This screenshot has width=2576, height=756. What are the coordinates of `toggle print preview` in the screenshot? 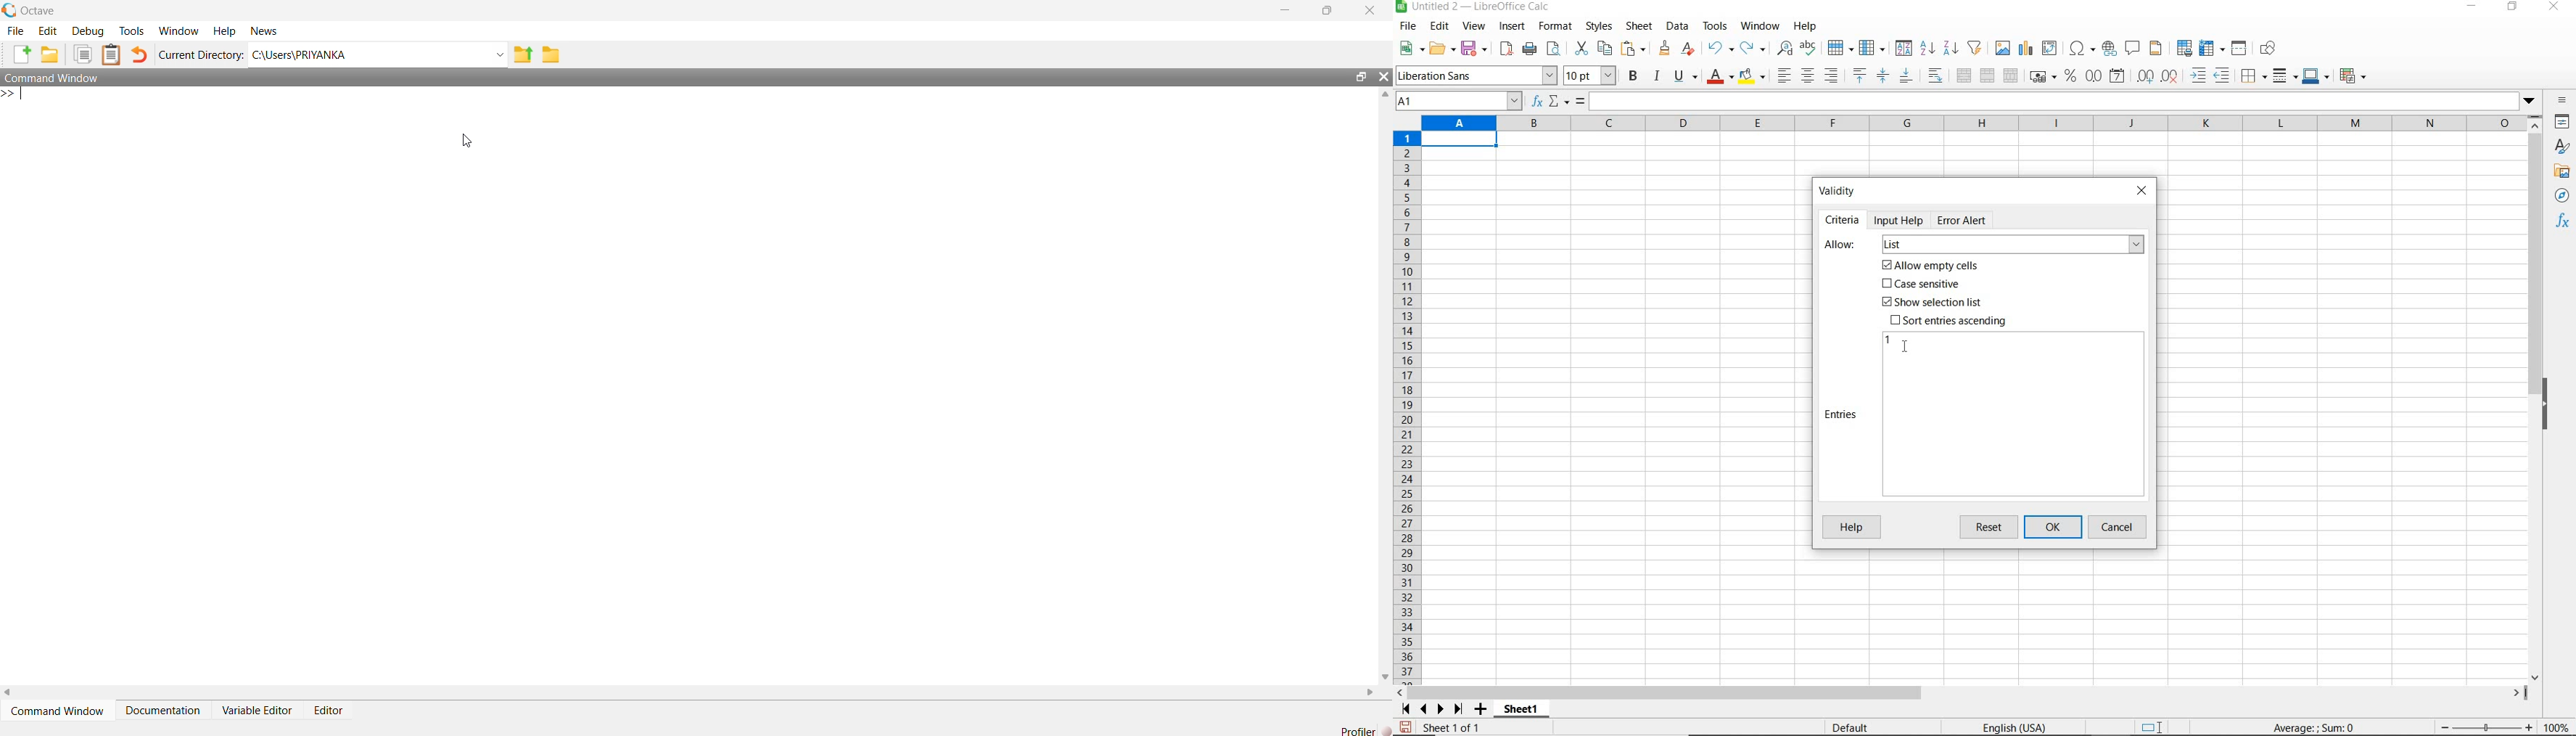 It's located at (1556, 50).